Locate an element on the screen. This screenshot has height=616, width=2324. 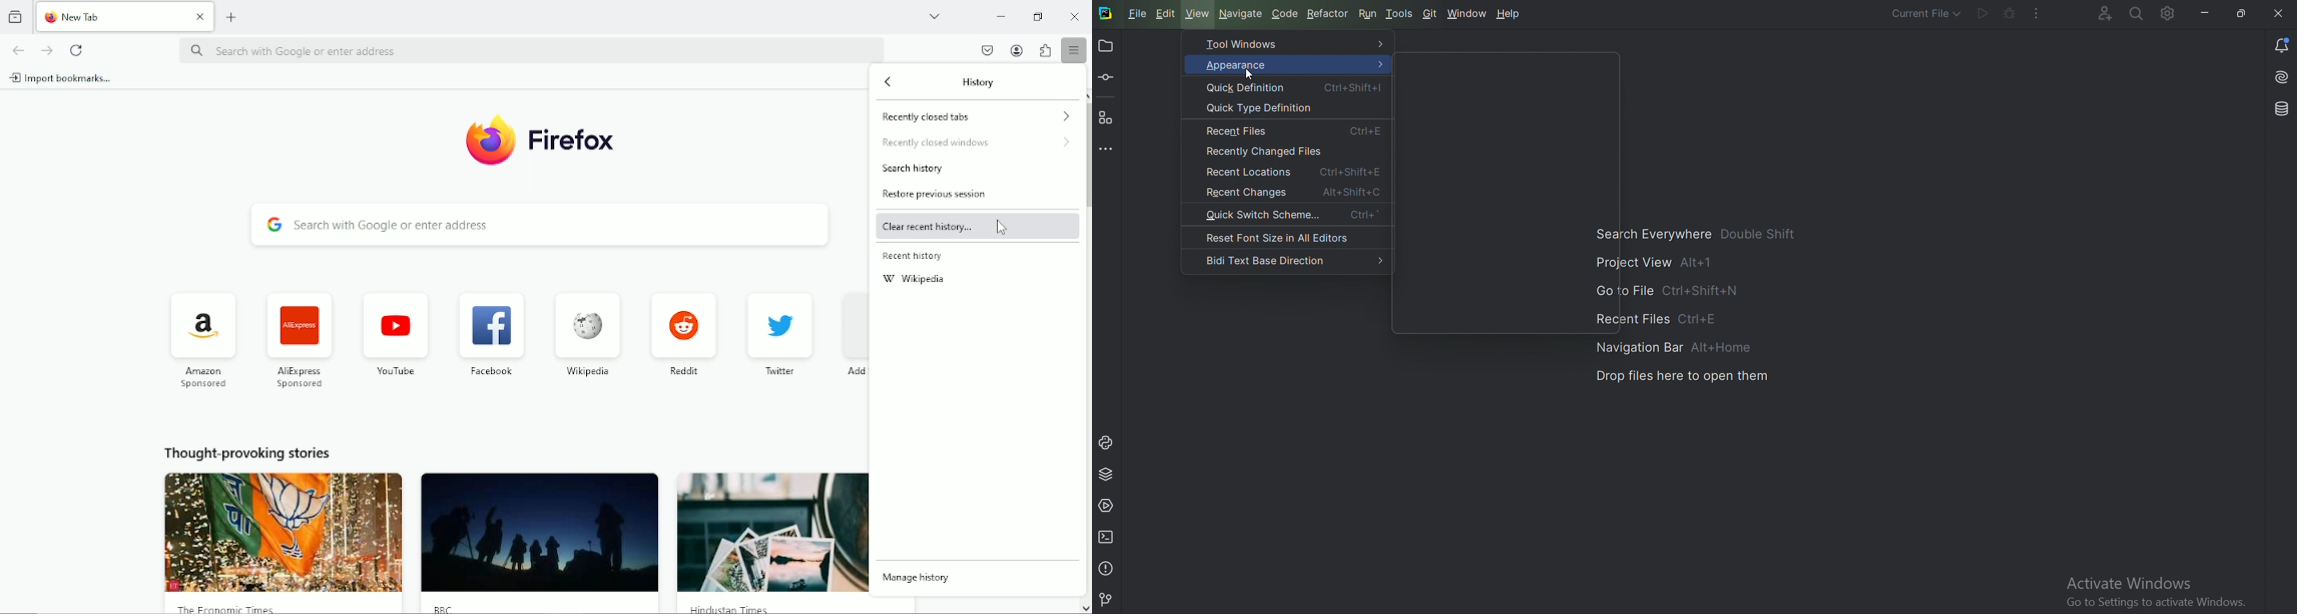
Search Everywhere is located at coordinates (2136, 13).